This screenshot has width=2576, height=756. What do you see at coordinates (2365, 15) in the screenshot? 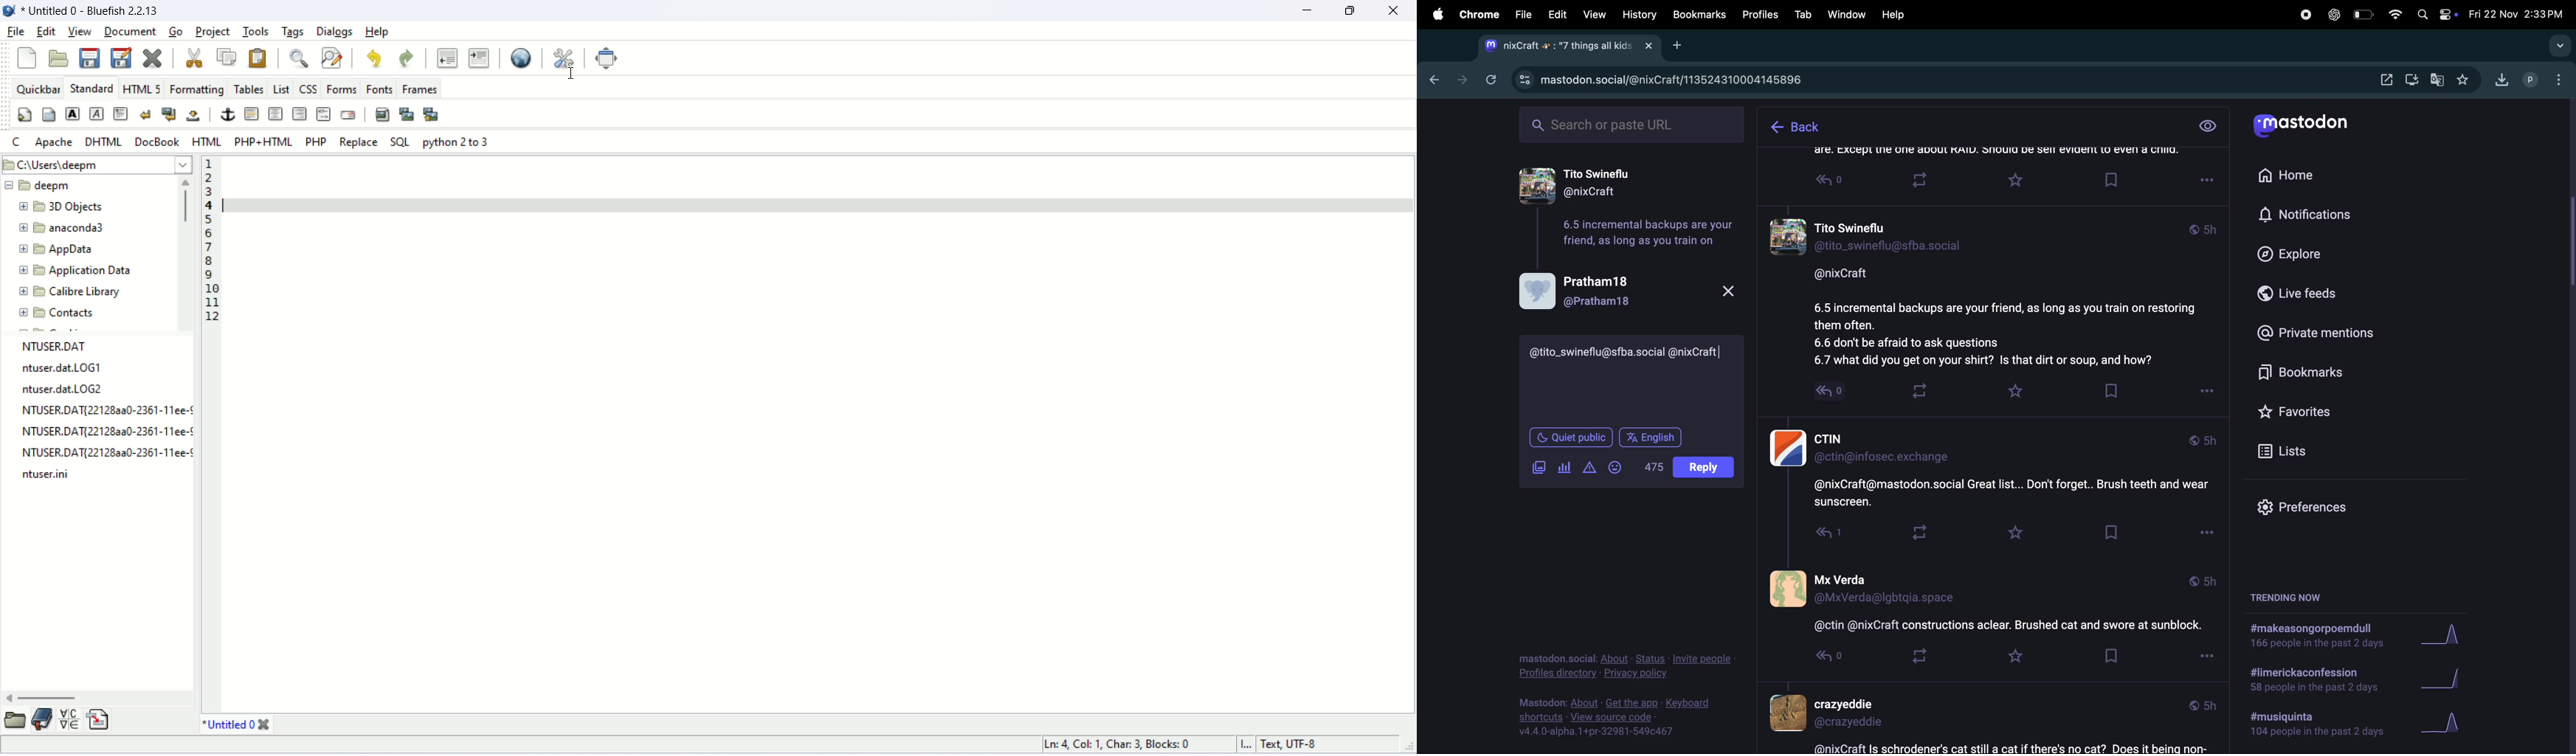
I see `battery` at bounding box center [2365, 15].